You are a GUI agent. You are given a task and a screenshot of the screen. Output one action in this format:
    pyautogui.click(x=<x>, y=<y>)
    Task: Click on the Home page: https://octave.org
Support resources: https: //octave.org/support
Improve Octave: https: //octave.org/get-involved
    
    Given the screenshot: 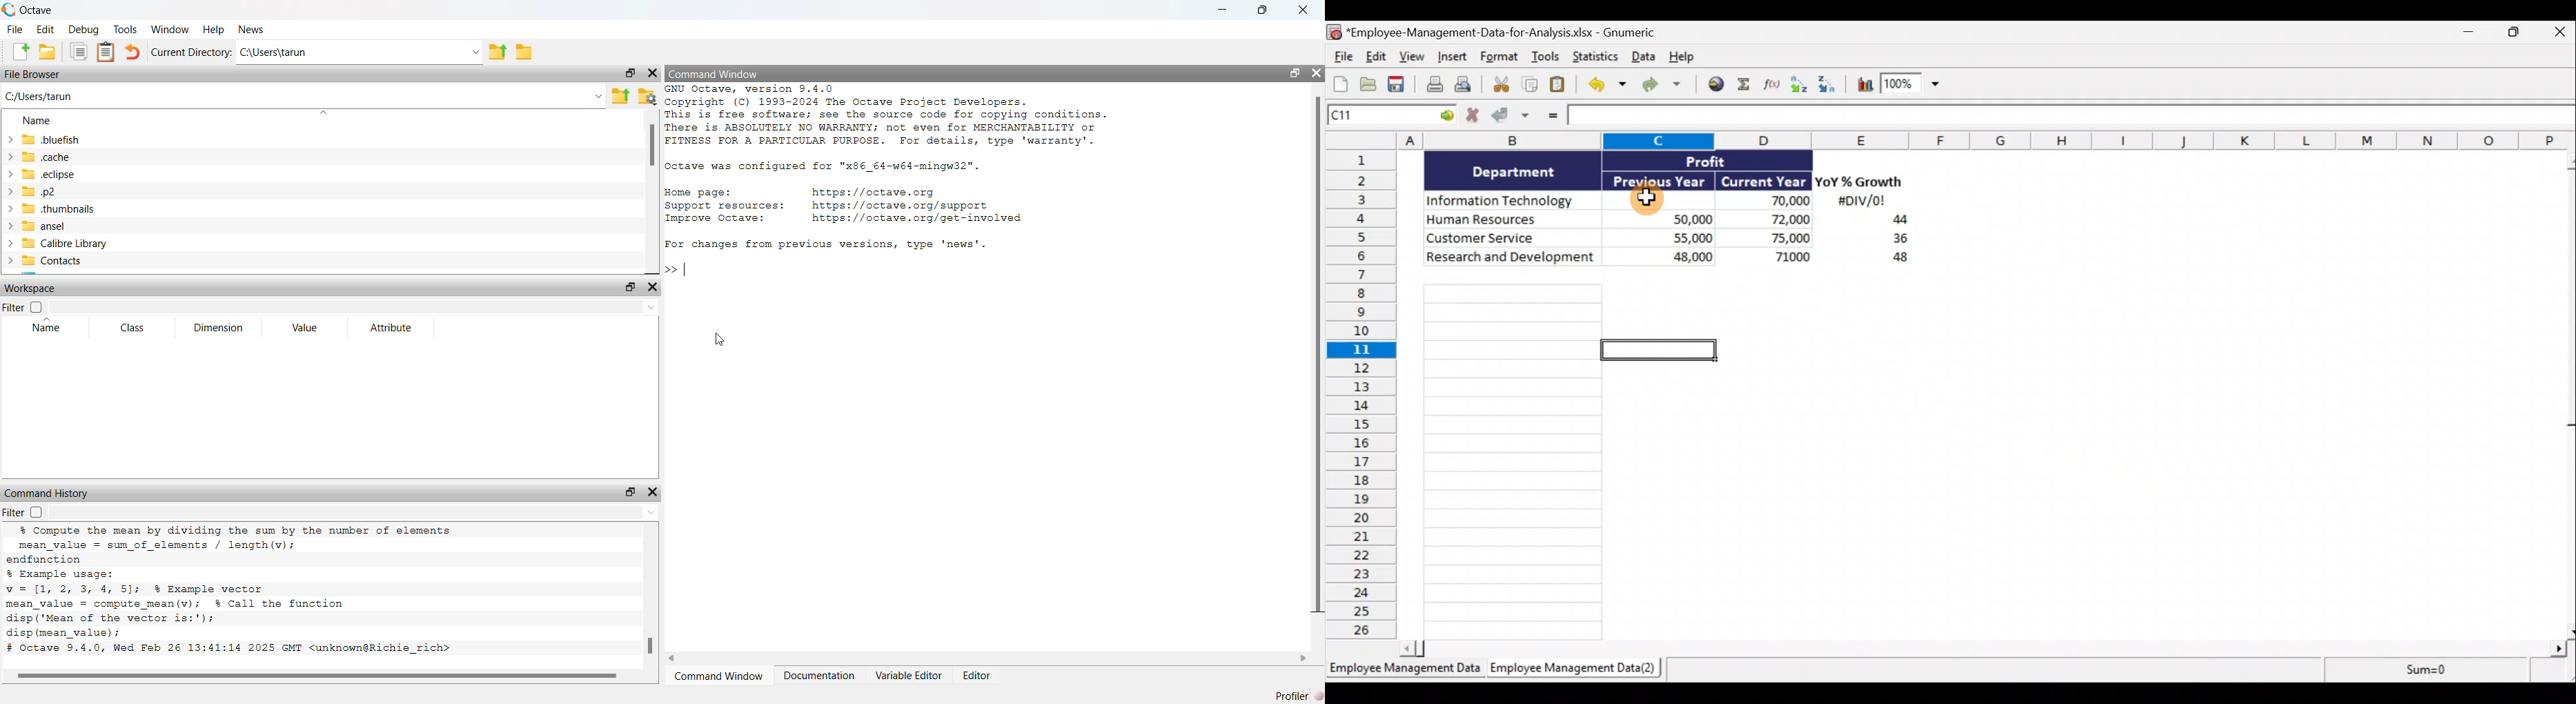 What is the action you would take?
    pyautogui.click(x=847, y=207)
    